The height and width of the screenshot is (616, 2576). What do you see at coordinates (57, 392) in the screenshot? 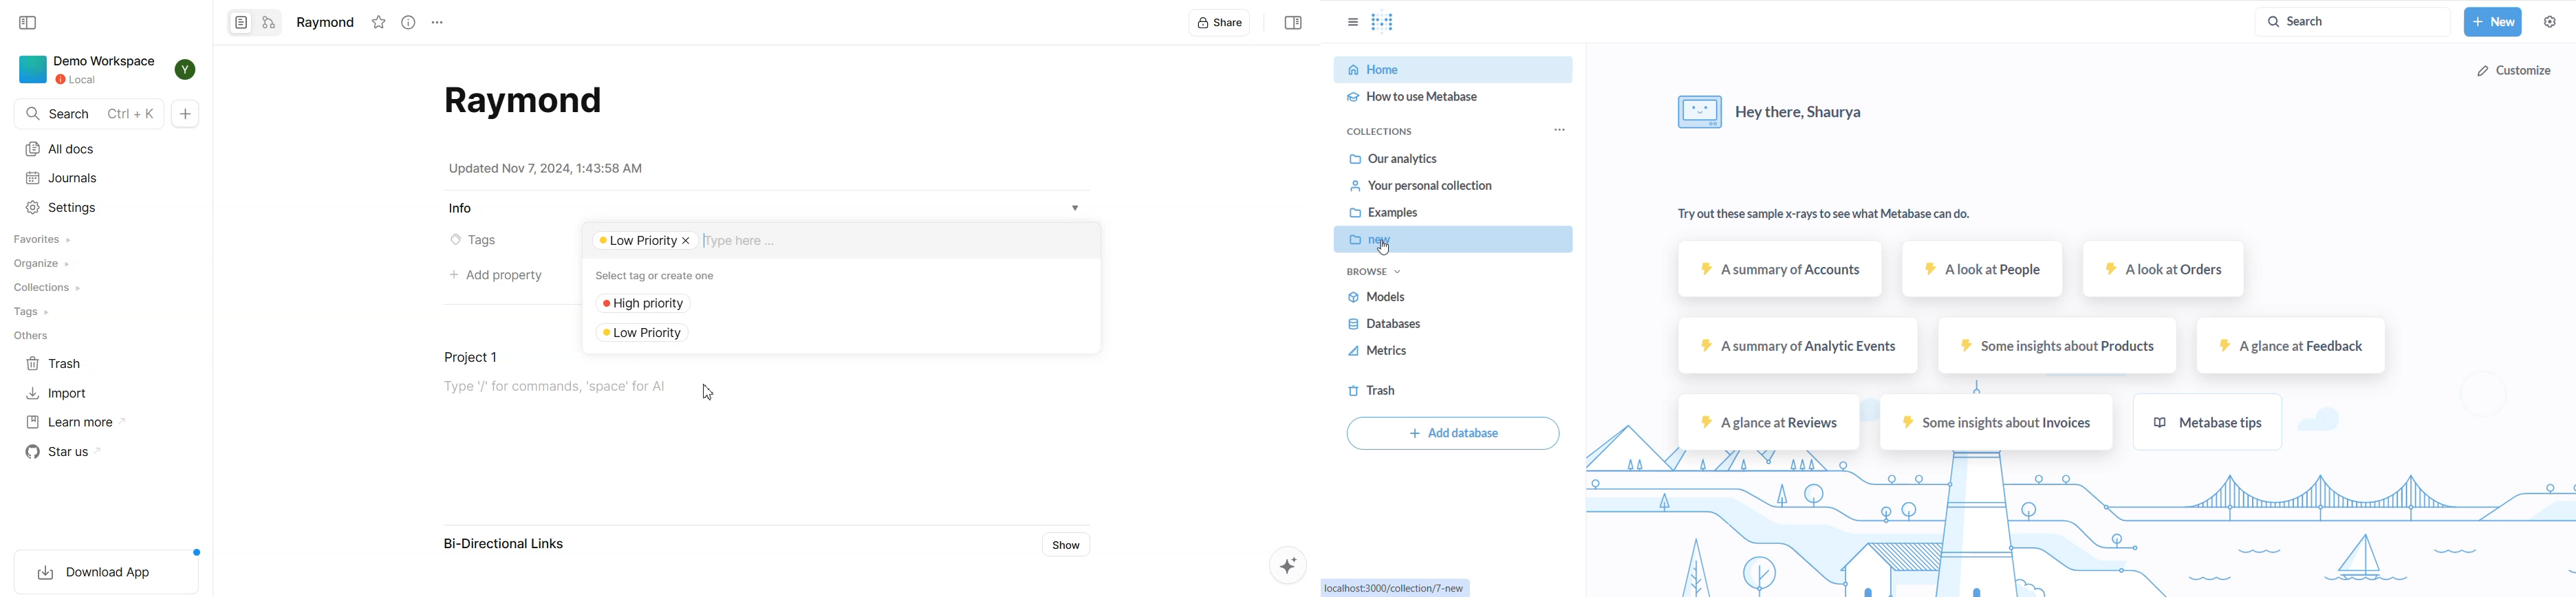
I see `Import` at bounding box center [57, 392].